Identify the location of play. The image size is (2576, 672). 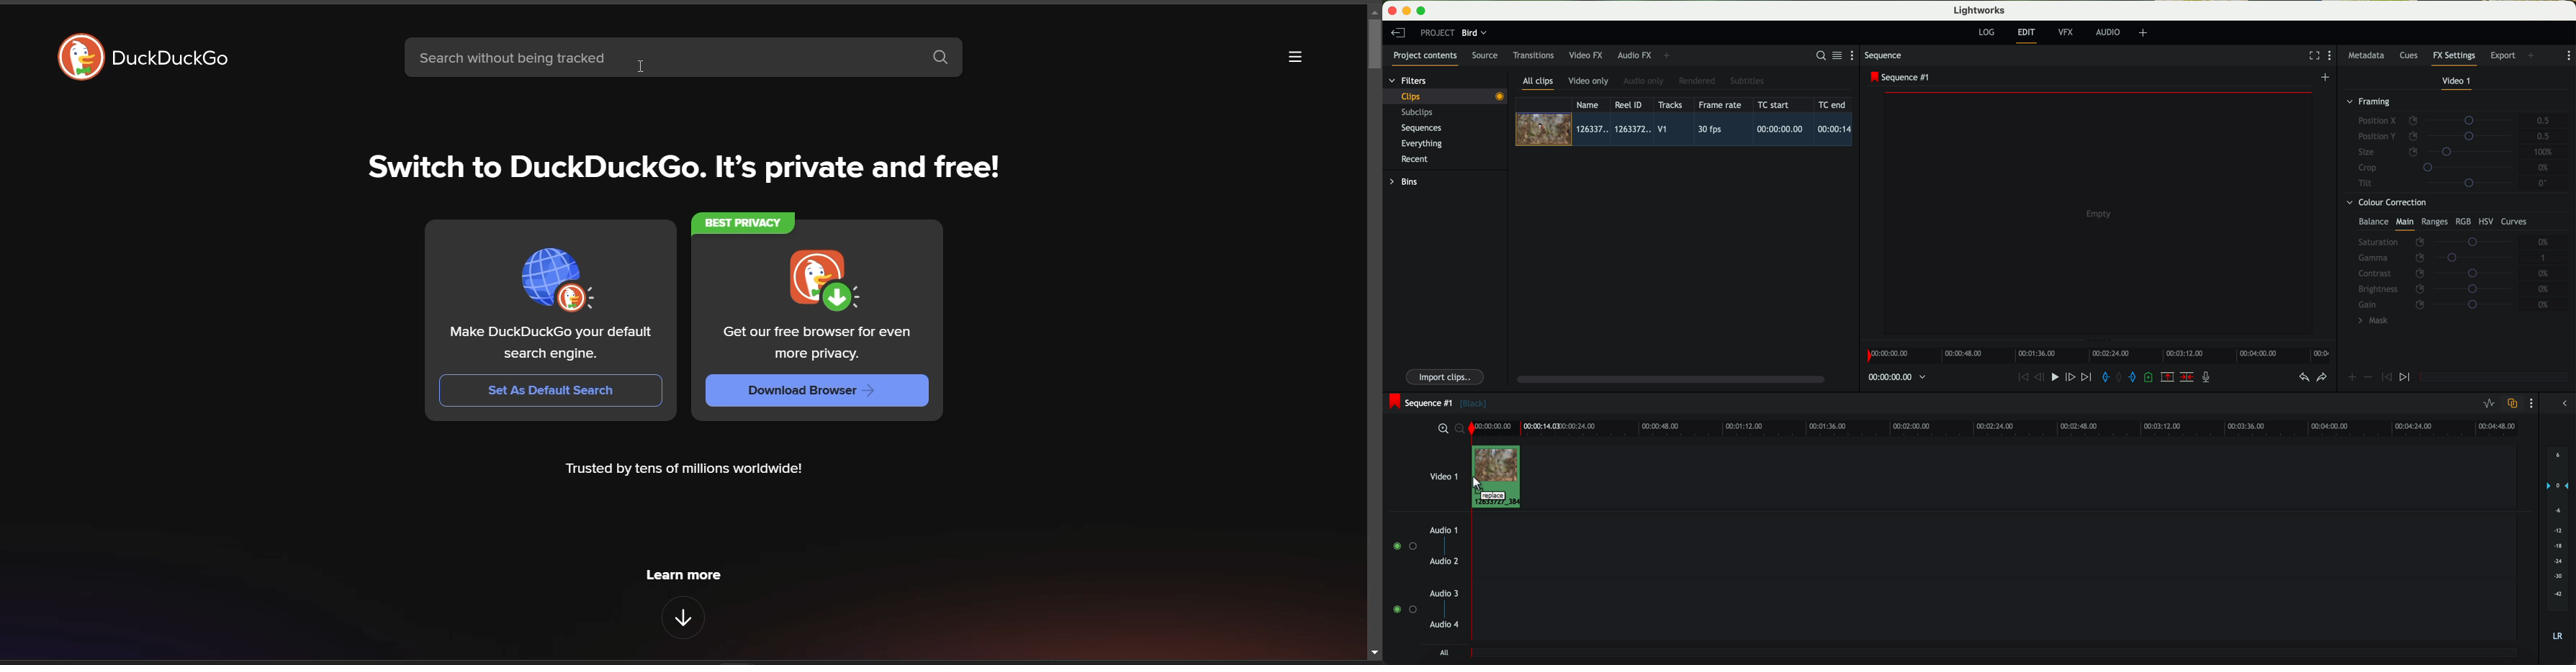
(2054, 376).